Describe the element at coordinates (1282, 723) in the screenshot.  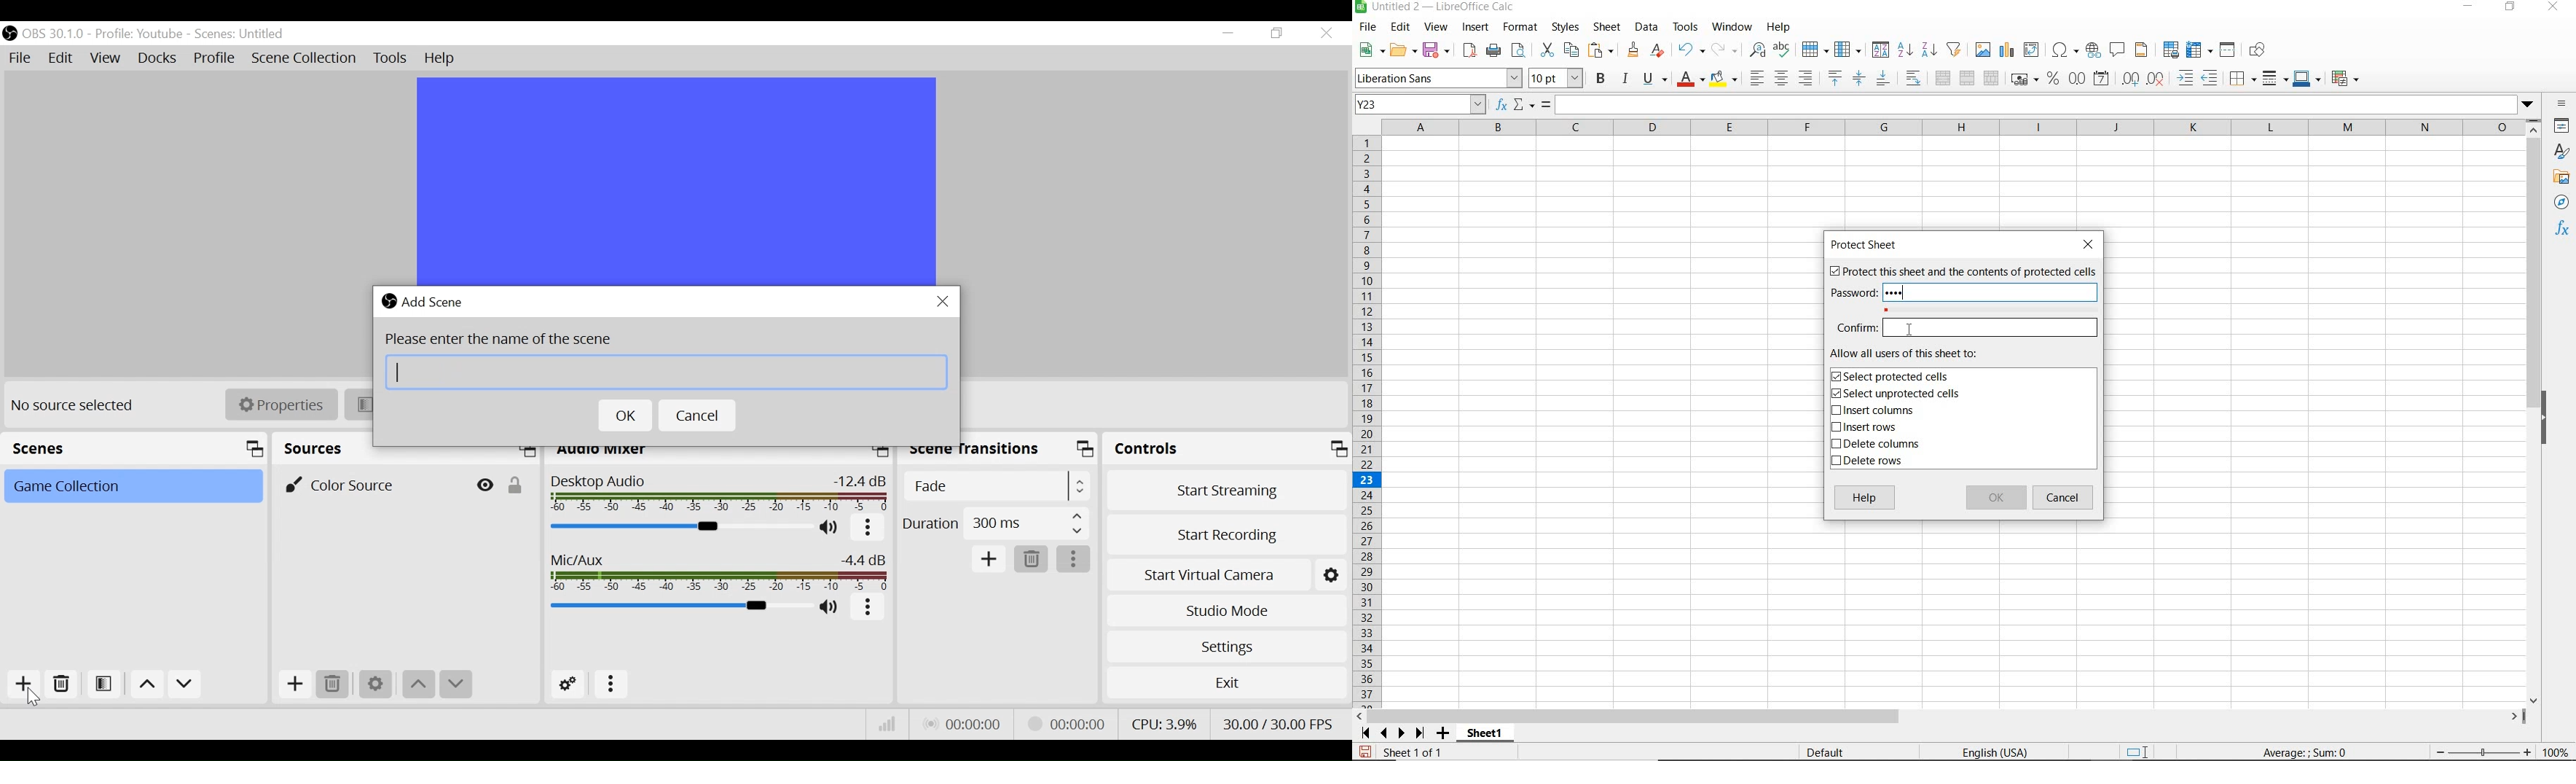
I see `Frame Per Second` at that location.